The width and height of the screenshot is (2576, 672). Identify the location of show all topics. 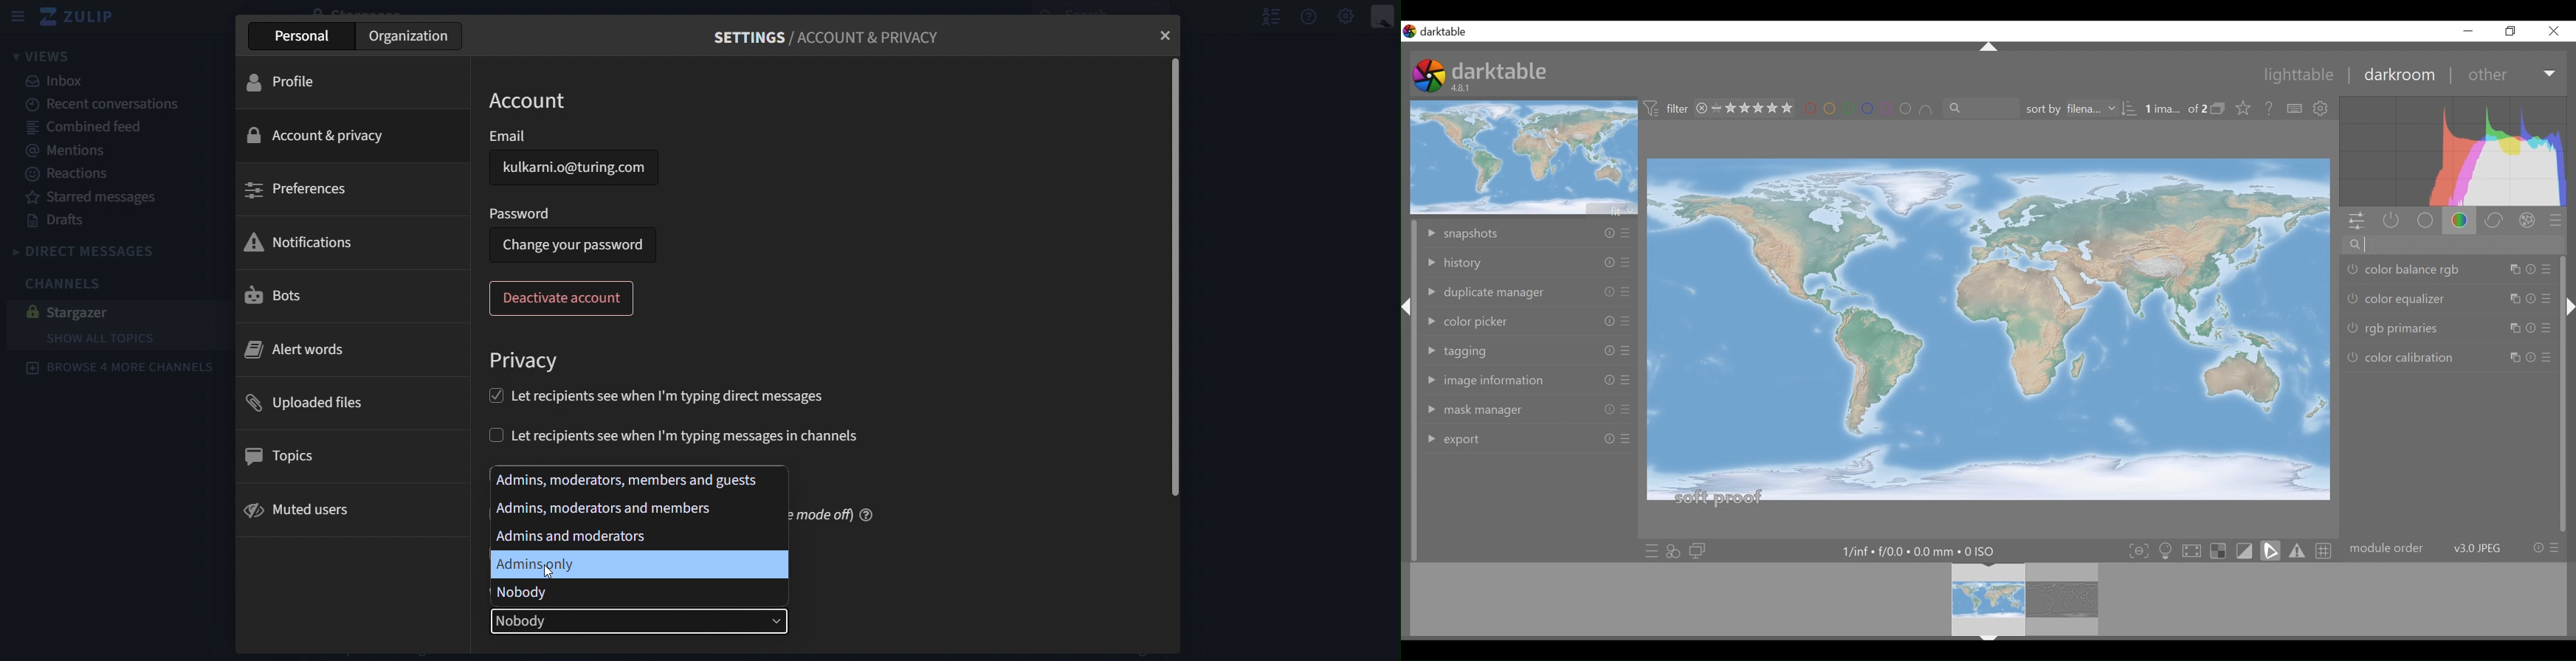
(101, 338).